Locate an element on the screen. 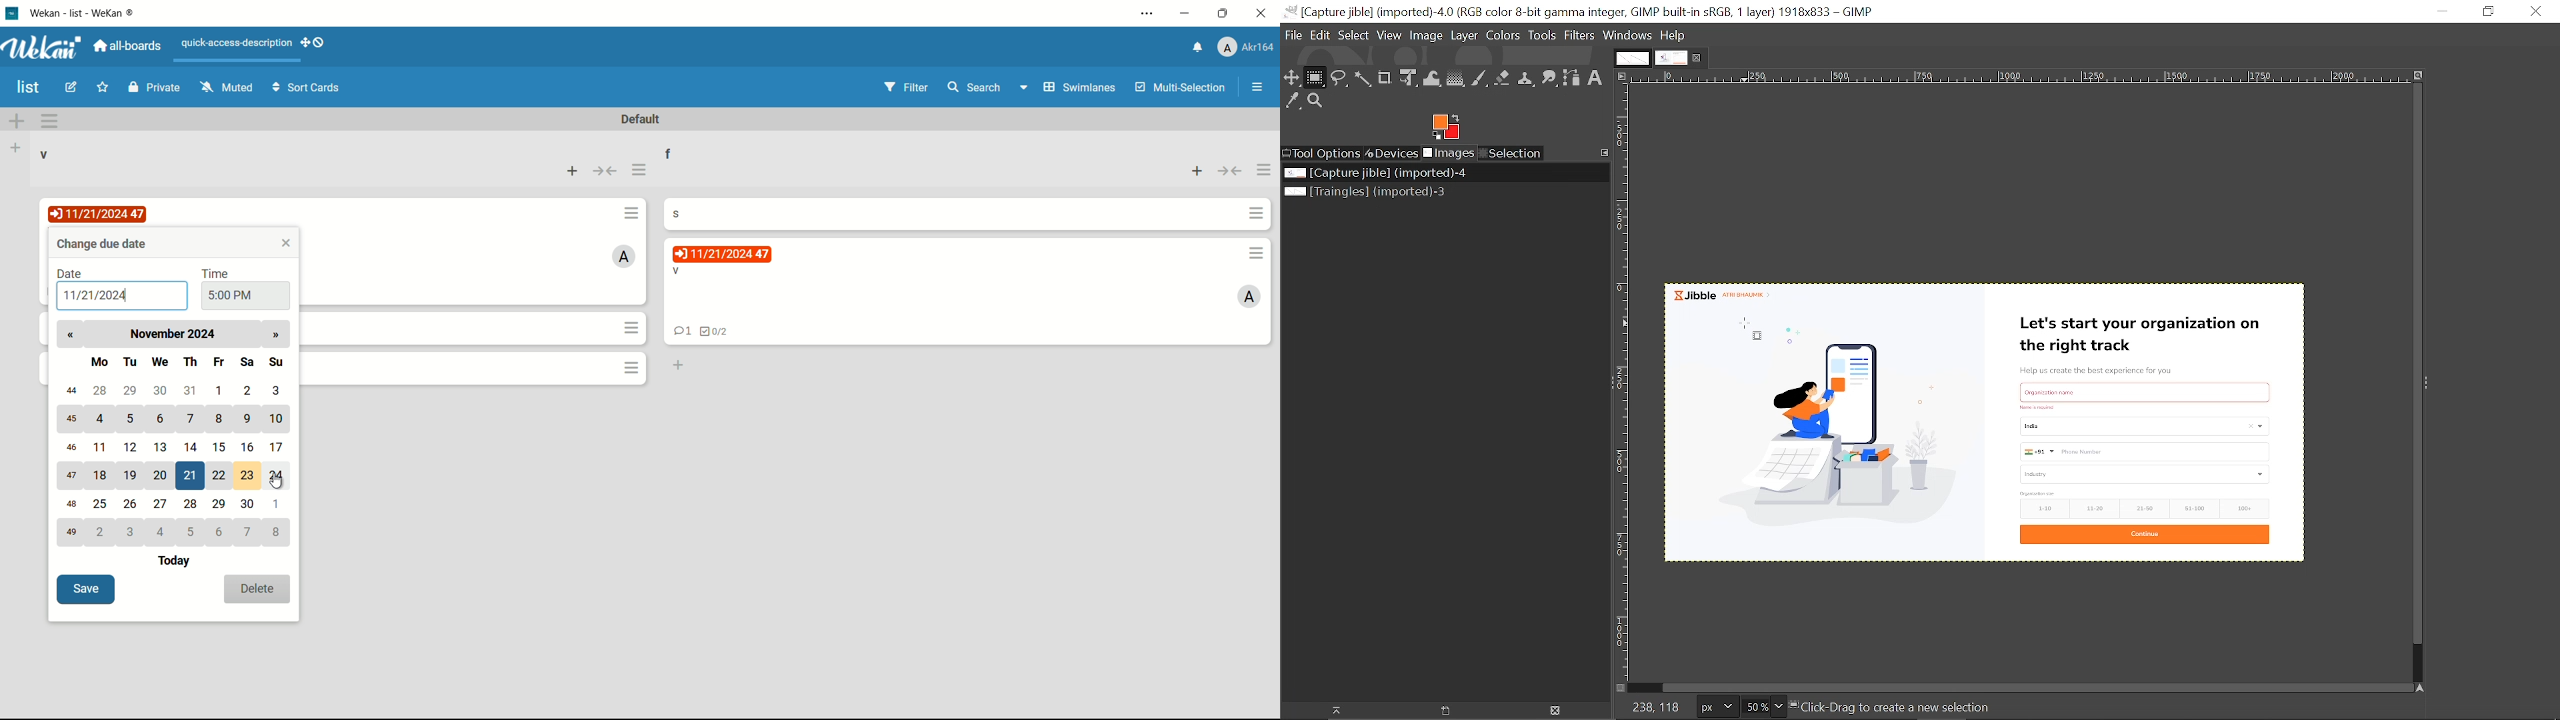  48 is located at coordinates (72, 506).